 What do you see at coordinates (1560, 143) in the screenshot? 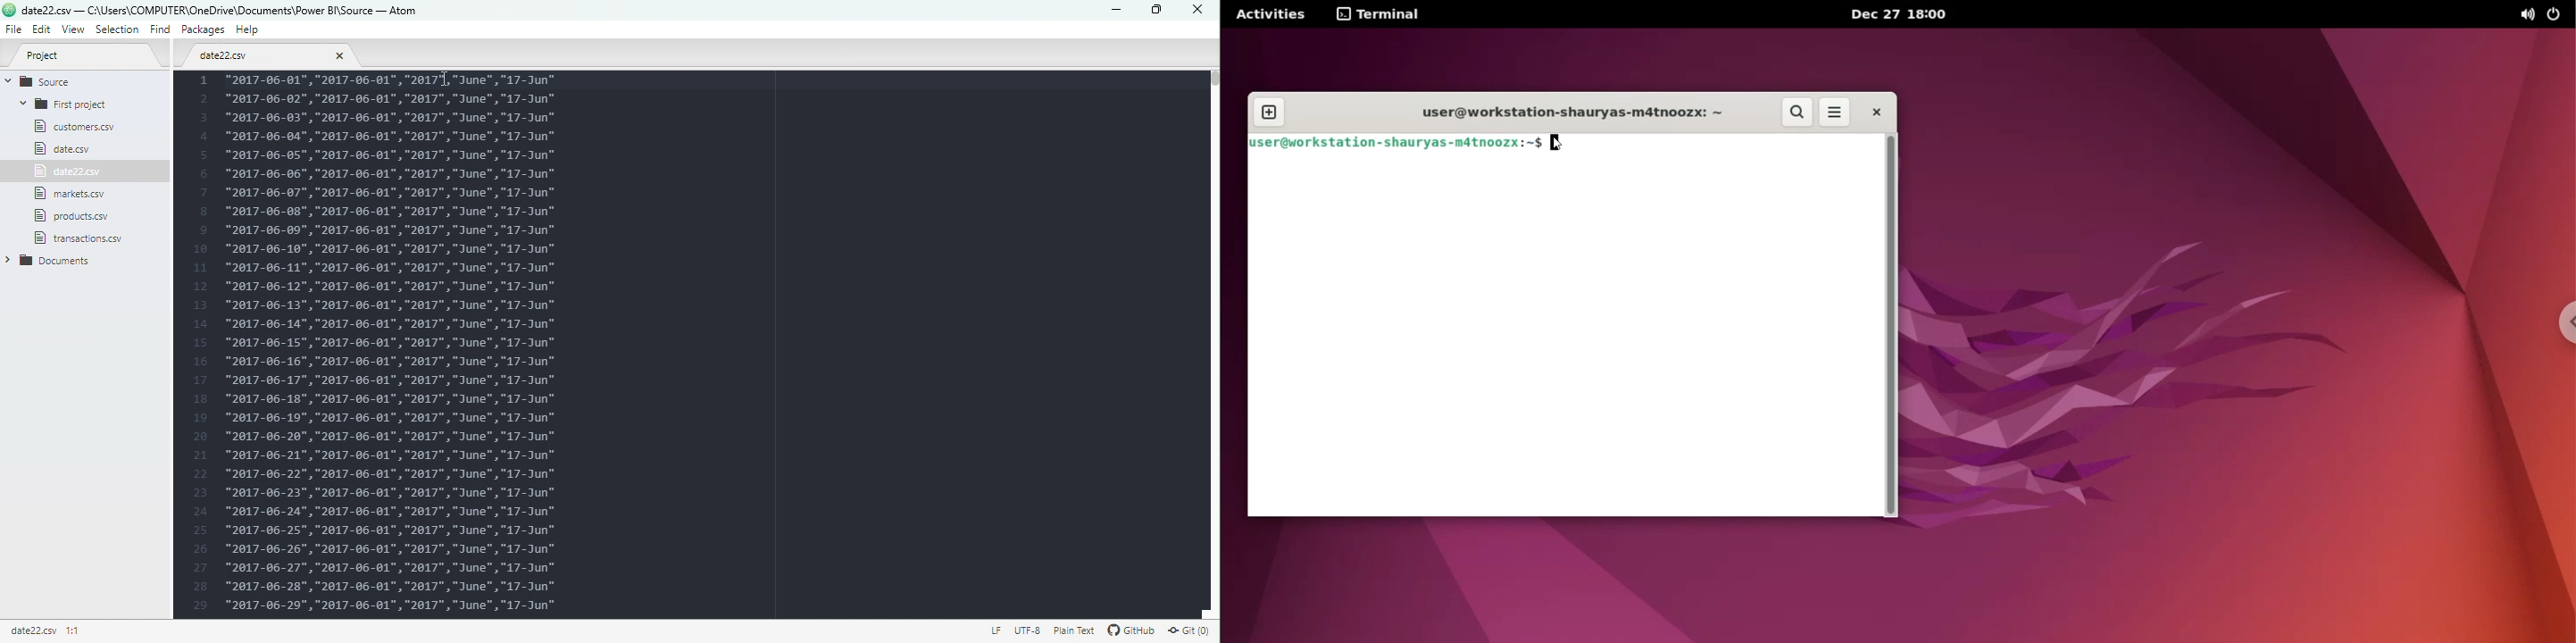
I see `cursor` at bounding box center [1560, 143].